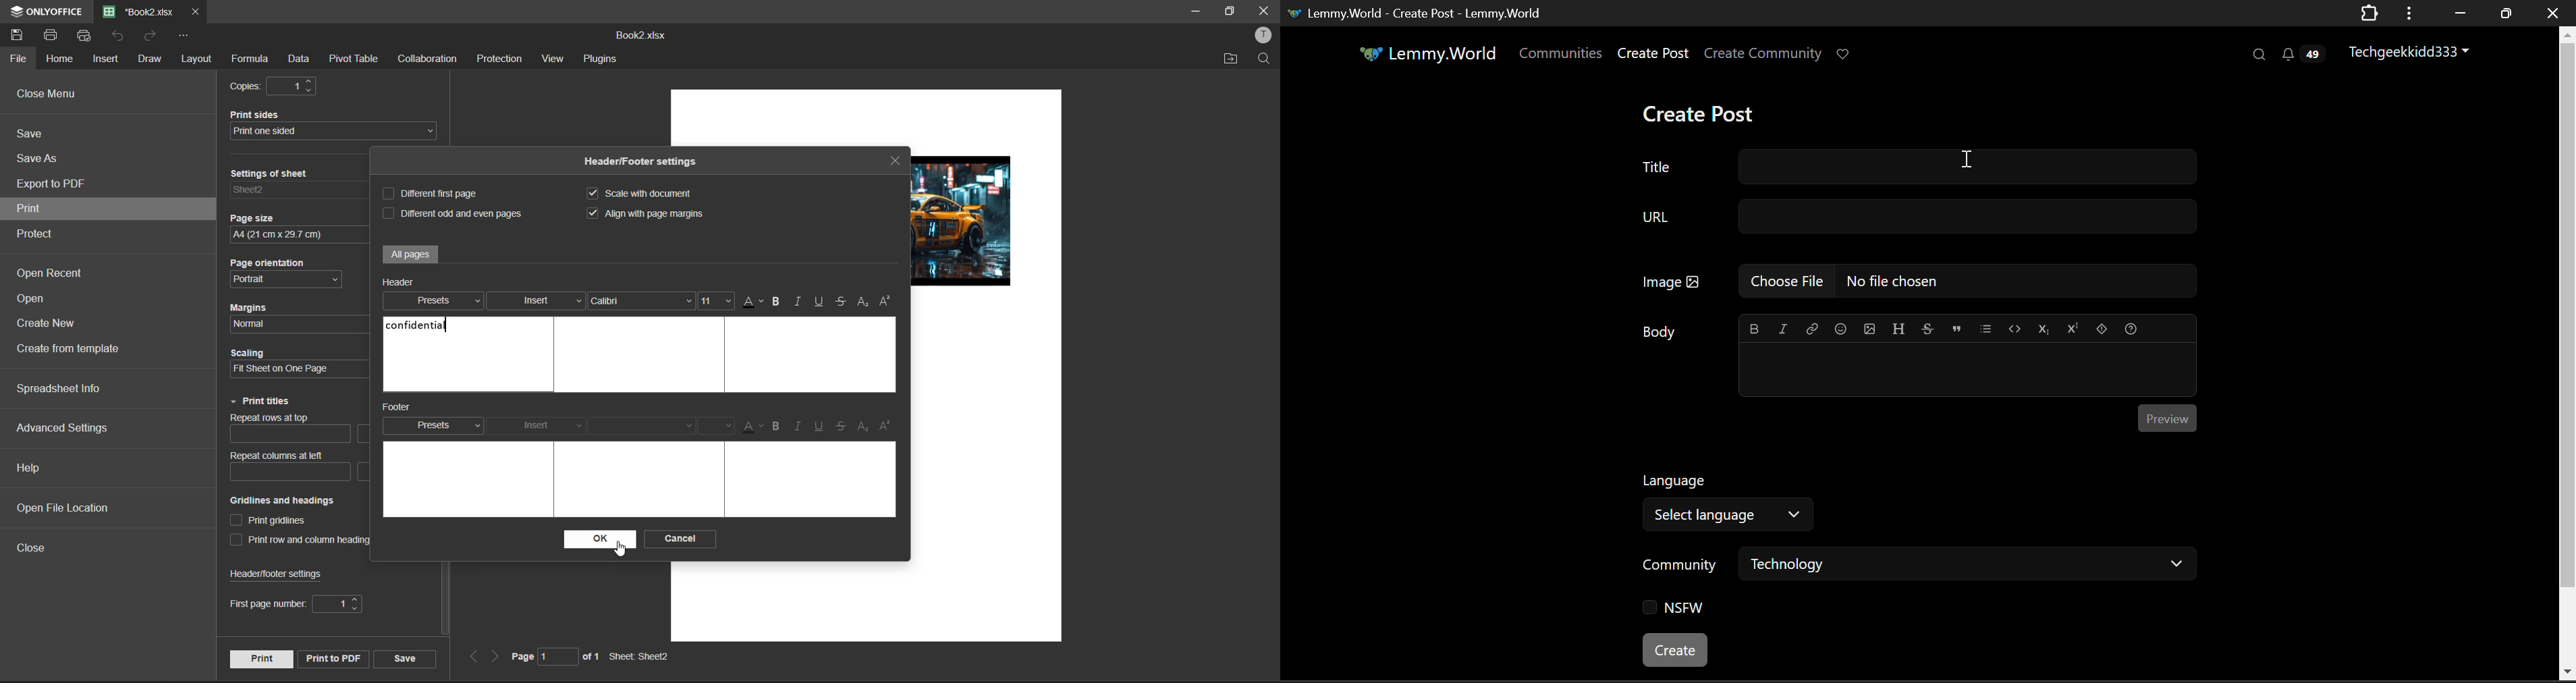 The image size is (2576, 700). I want to click on formula, so click(249, 60).